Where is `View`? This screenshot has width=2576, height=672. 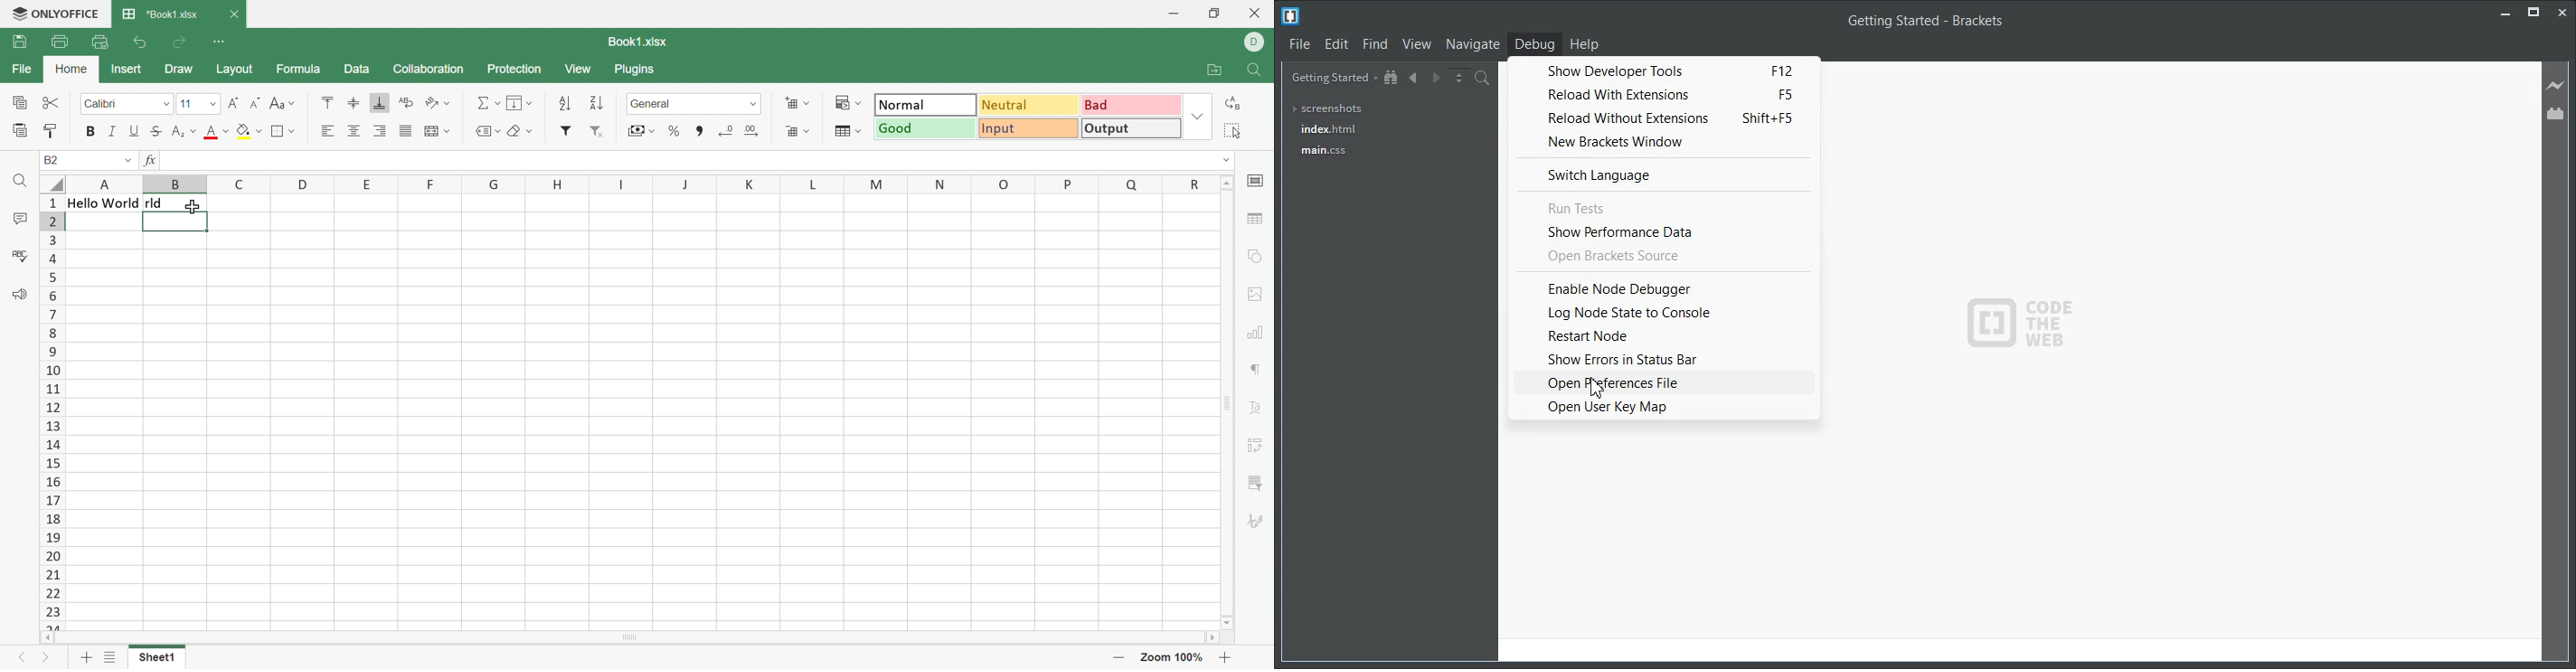
View is located at coordinates (1417, 44).